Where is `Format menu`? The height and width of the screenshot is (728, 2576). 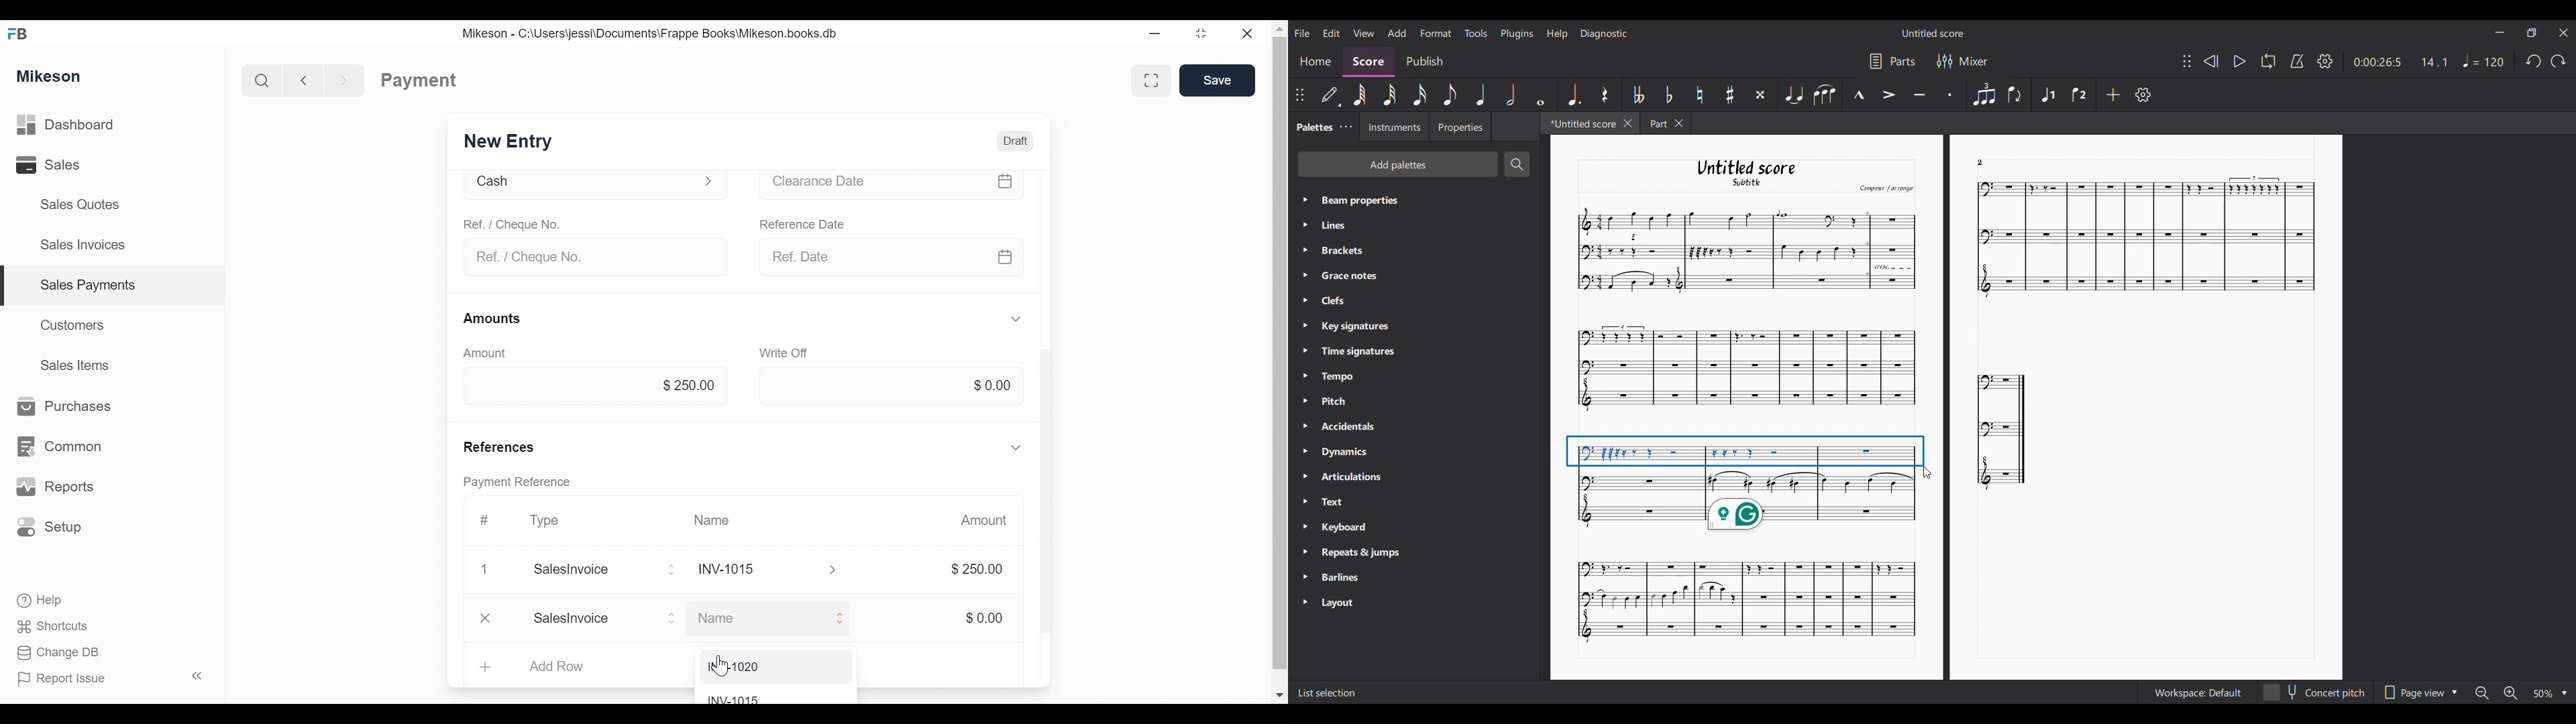
Format menu is located at coordinates (1436, 34).